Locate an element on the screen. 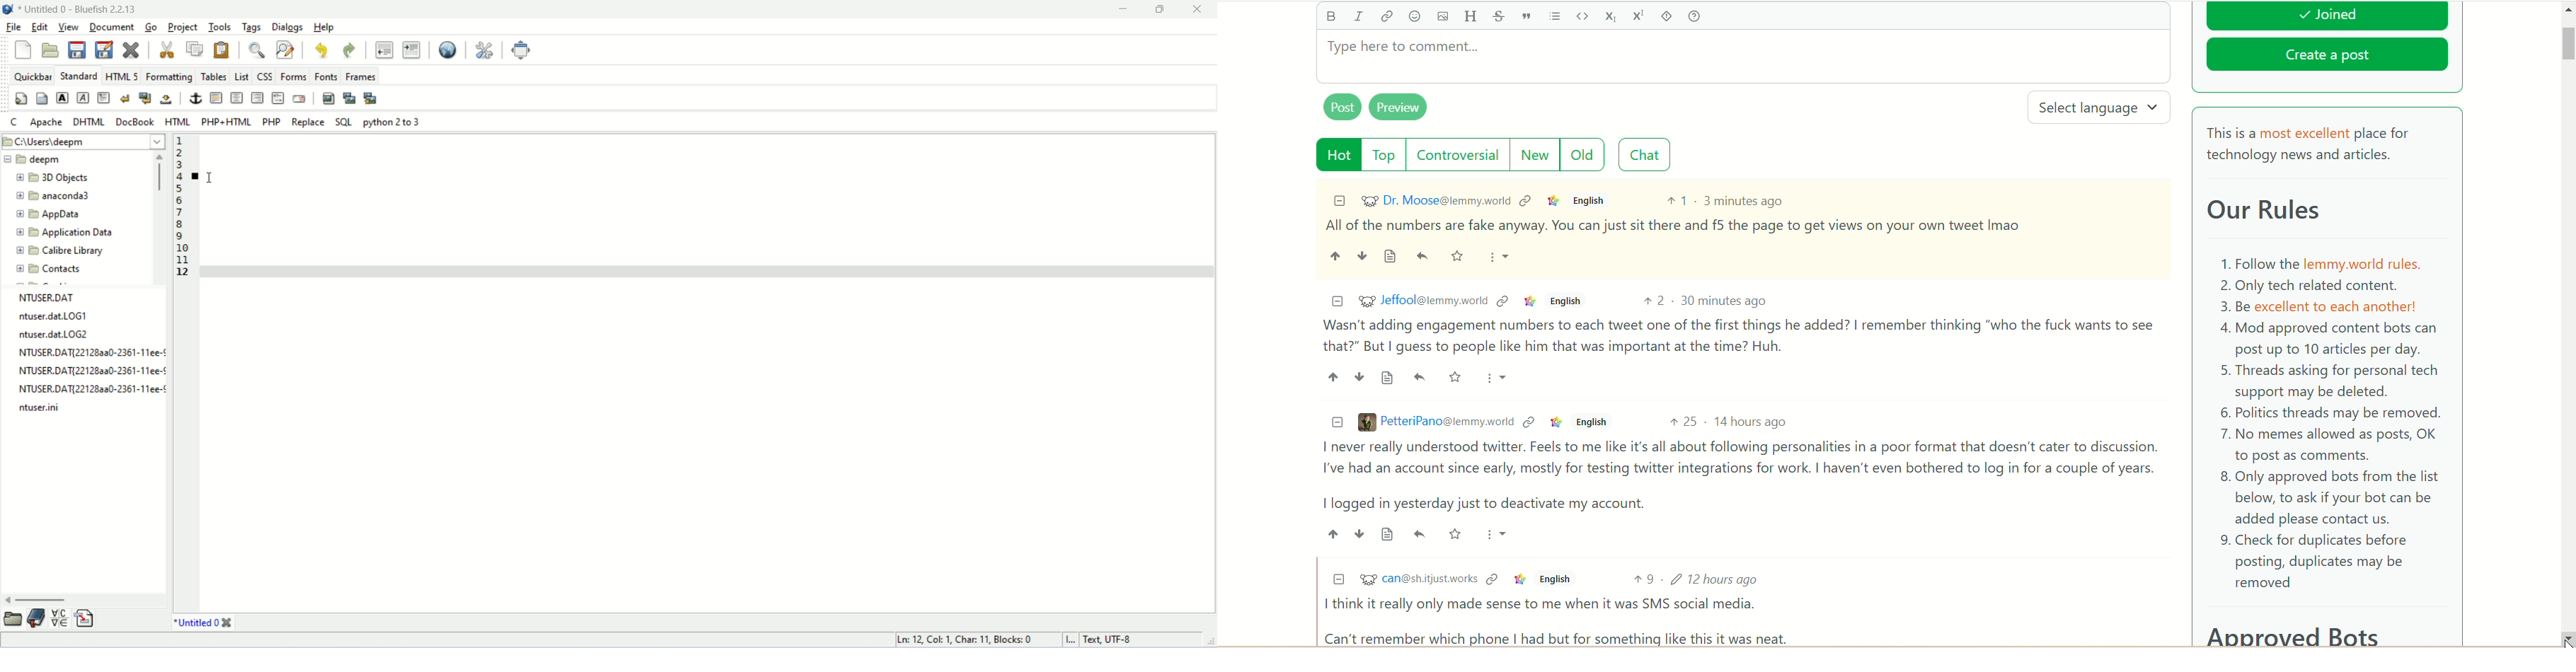 The width and height of the screenshot is (2576, 672). tools is located at coordinates (221, 27).